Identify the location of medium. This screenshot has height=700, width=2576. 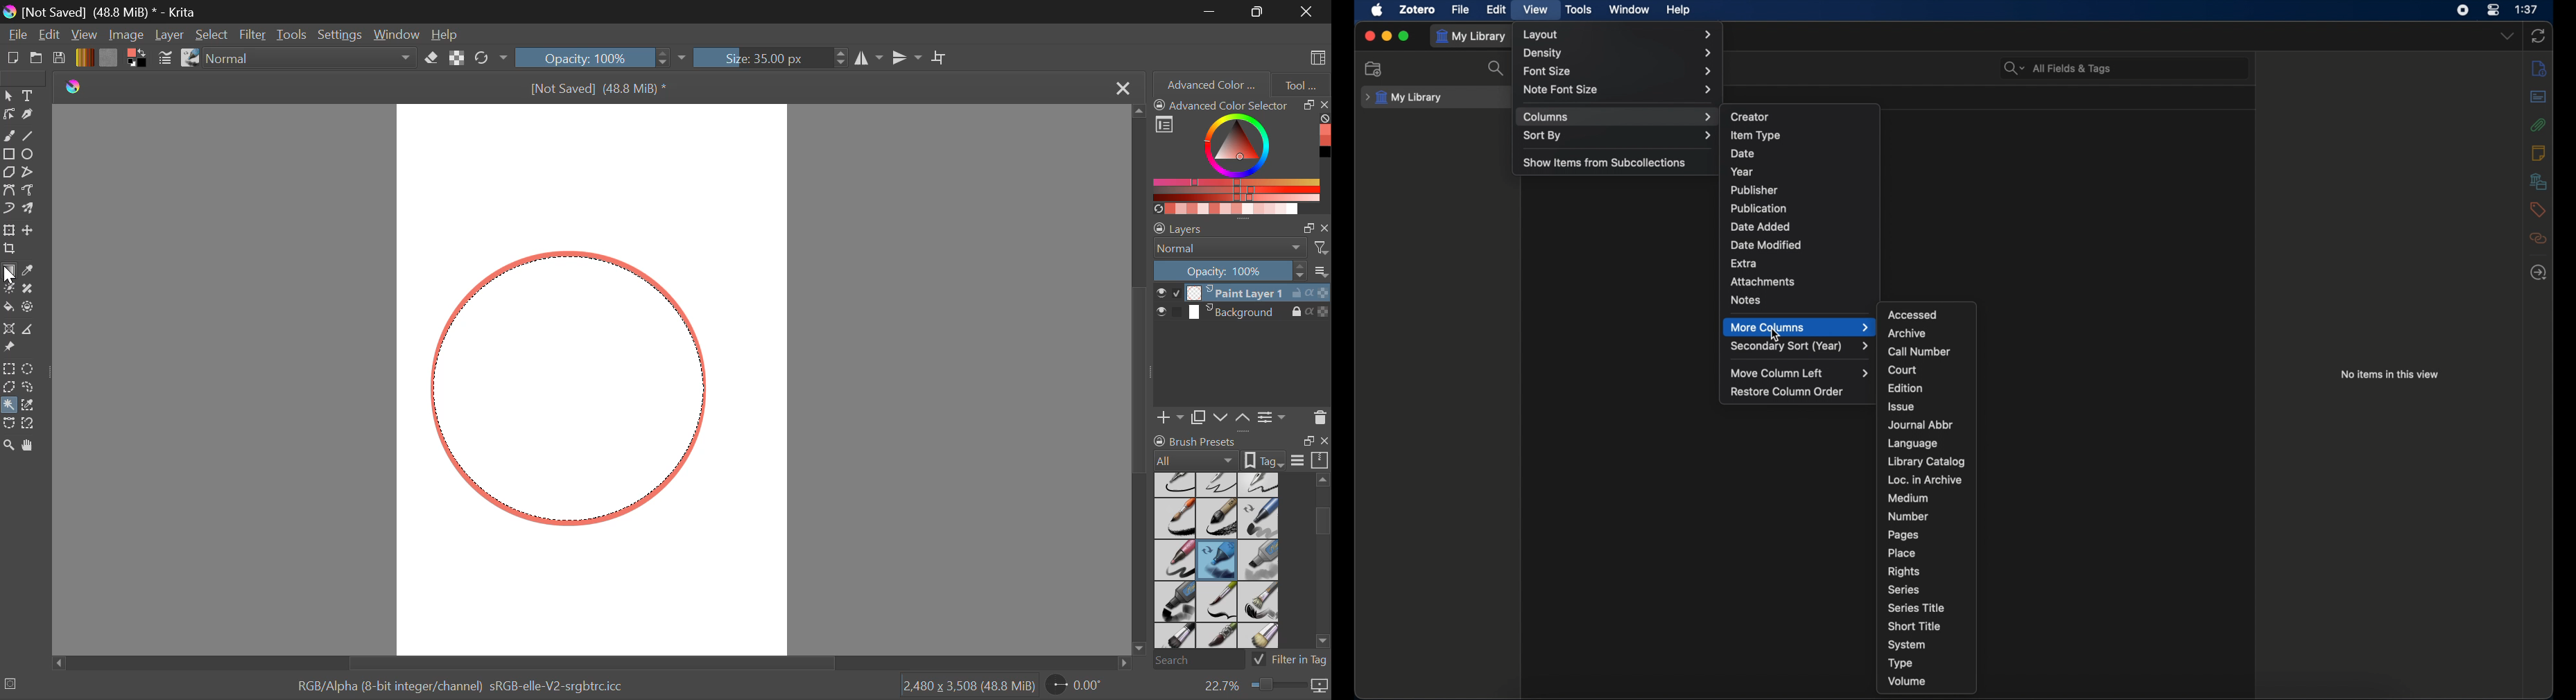
(1908, 498).